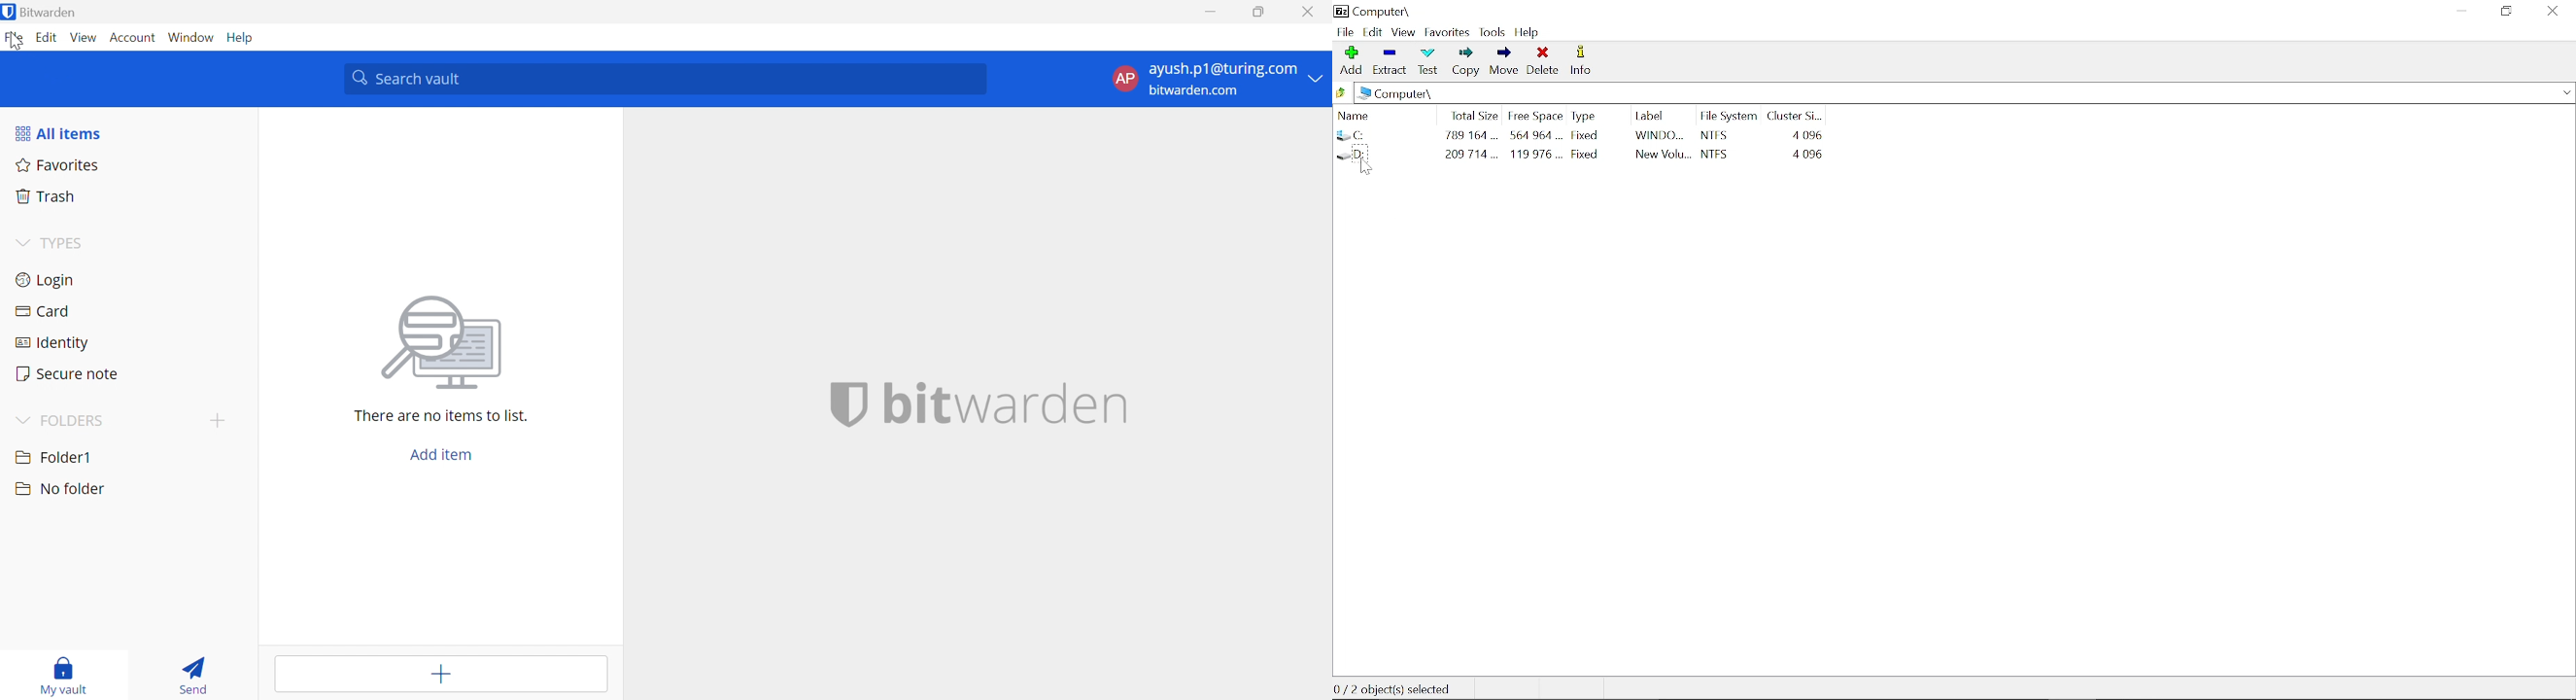 This screenshot has width=2576, height=700. I want to click on Help, so click(243, 38).